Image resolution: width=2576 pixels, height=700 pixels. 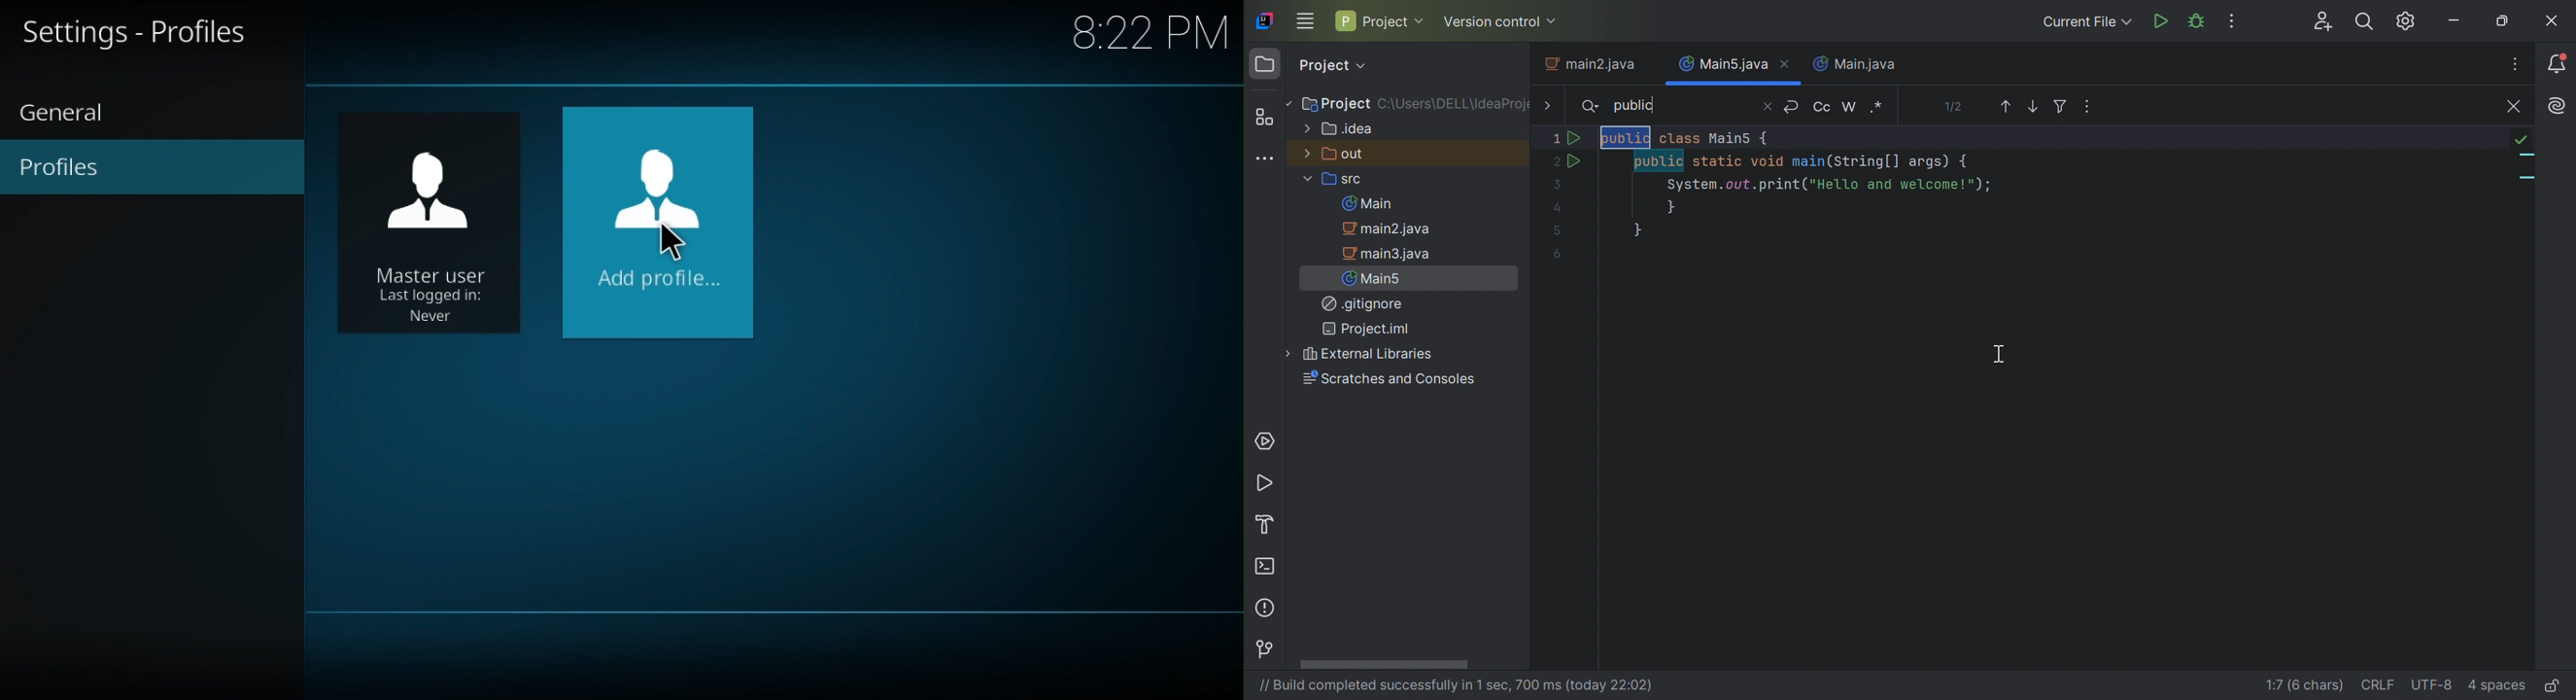 What do you see at coordinates (156, 170) in the screenshot?
I see `profiles` at bounding box center [156, 170].